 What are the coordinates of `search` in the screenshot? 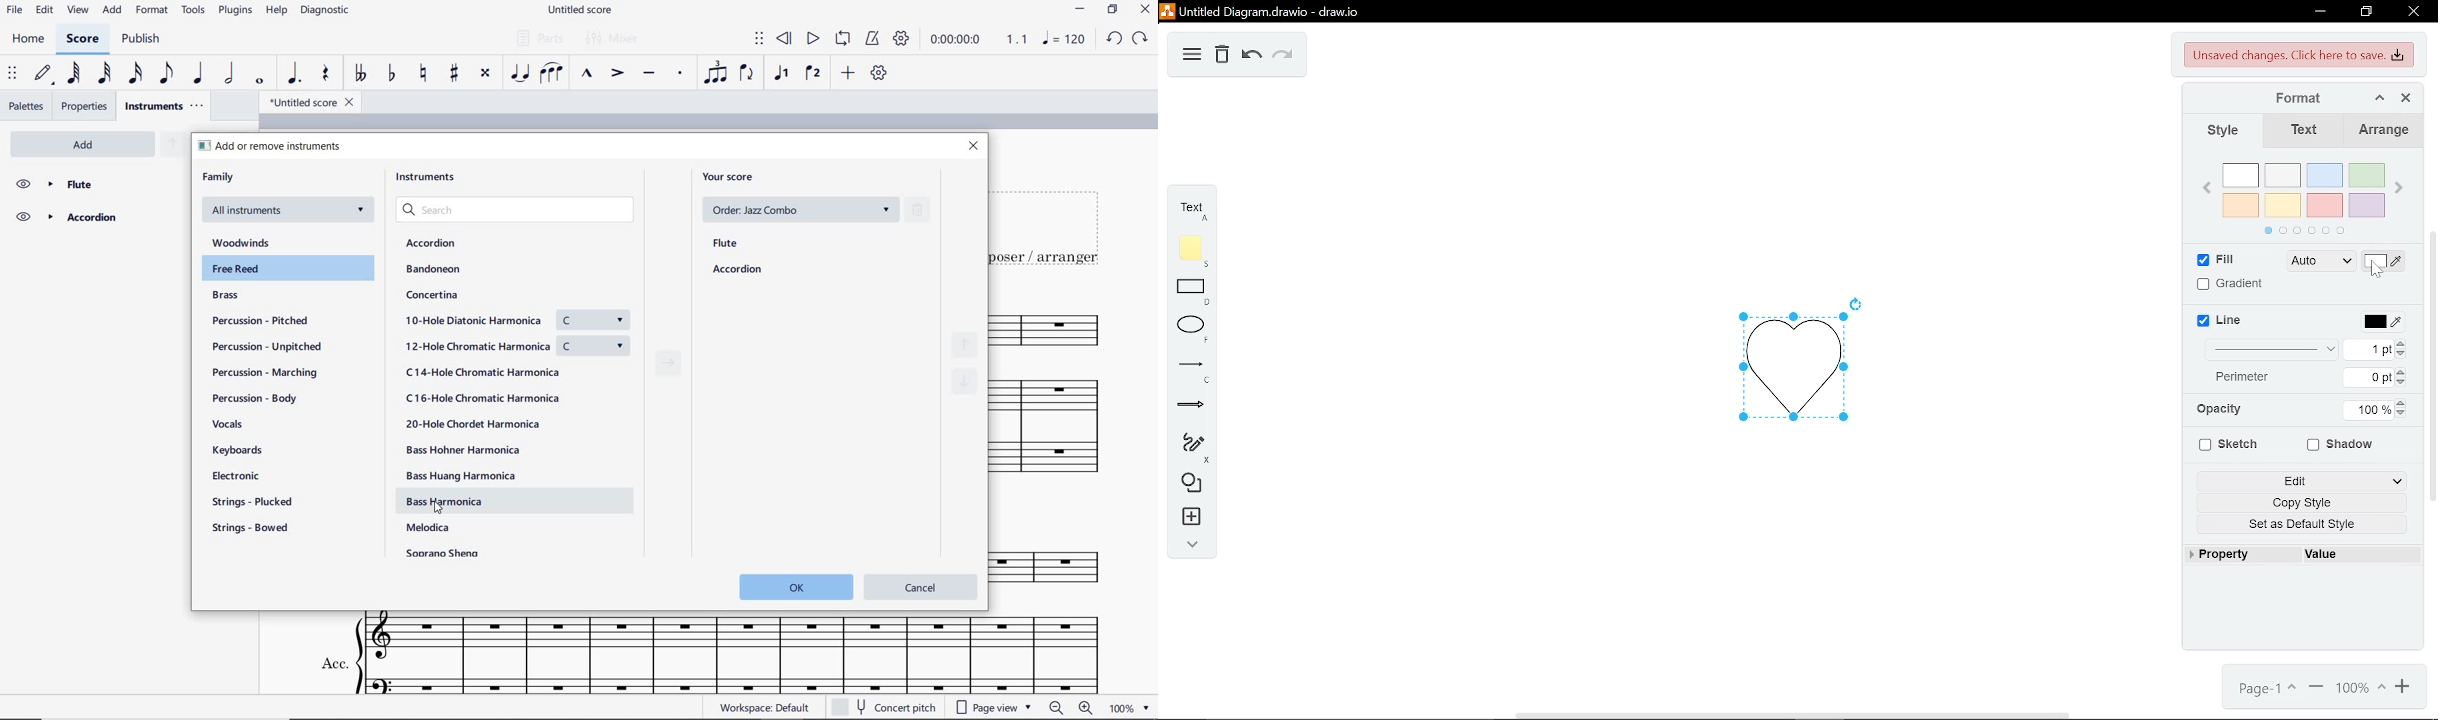 It's located at (521, 212).